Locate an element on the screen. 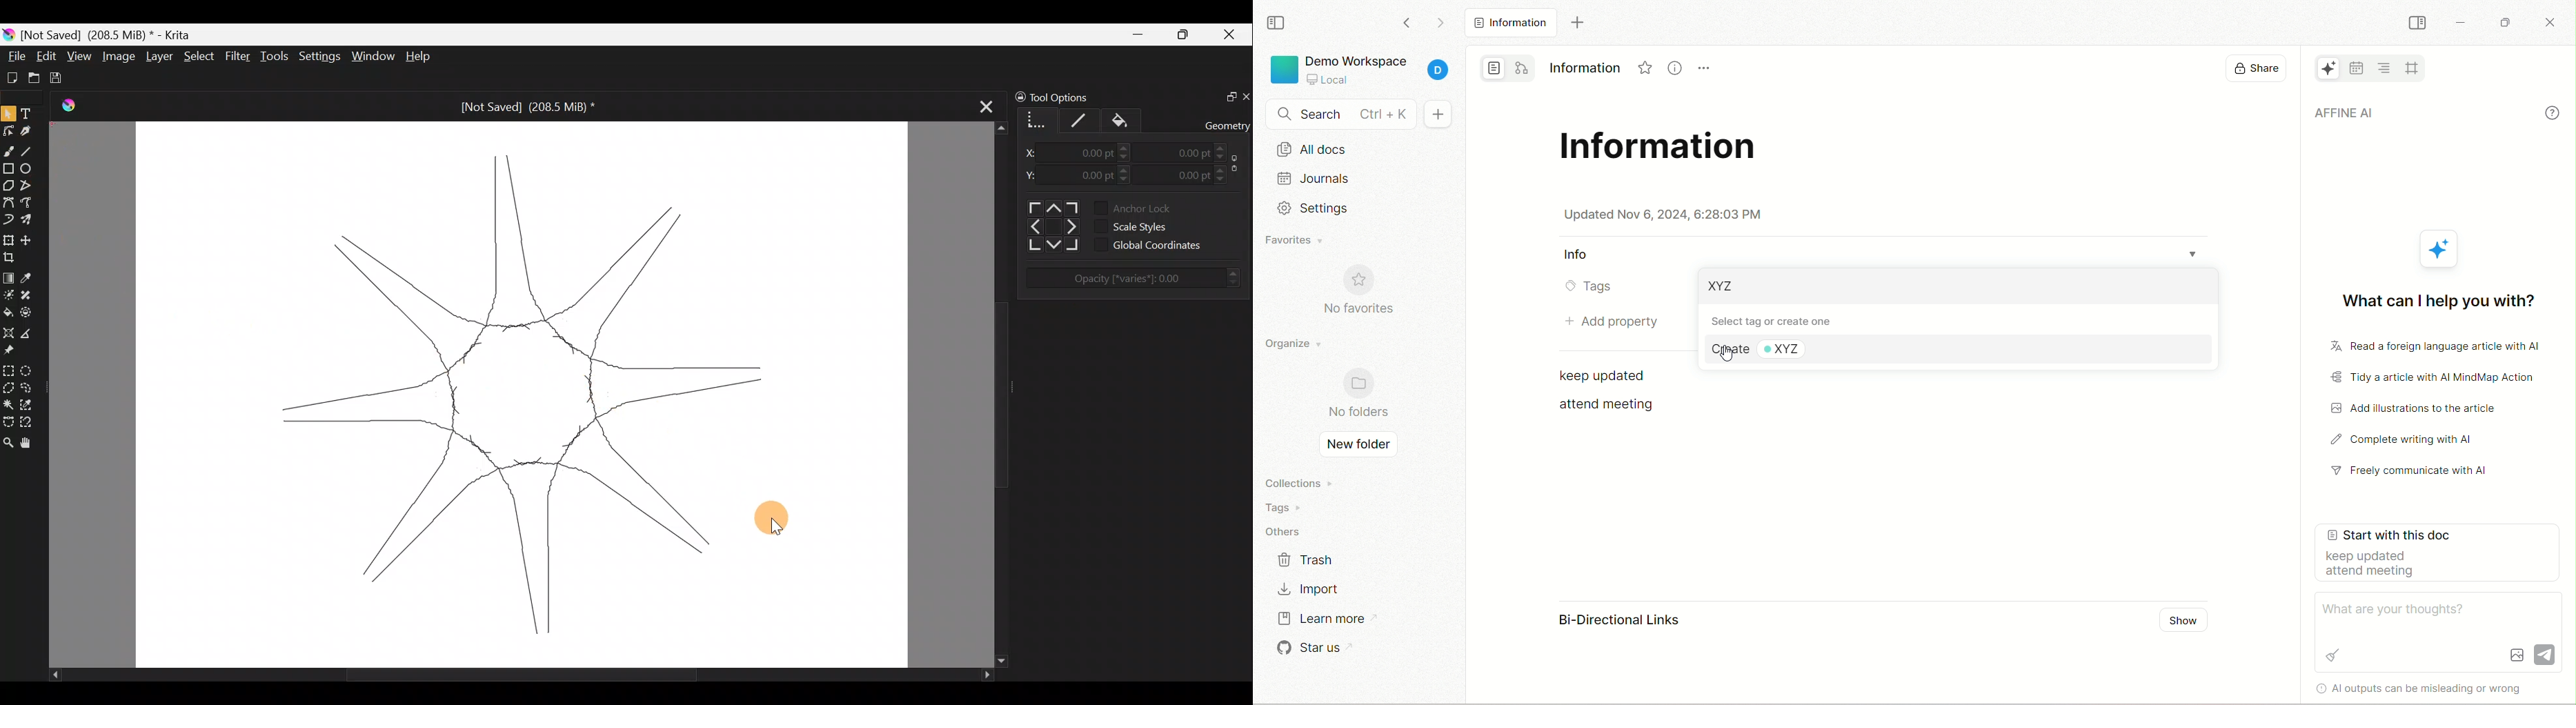  demo workspace is located at coordinates (1356, 59).